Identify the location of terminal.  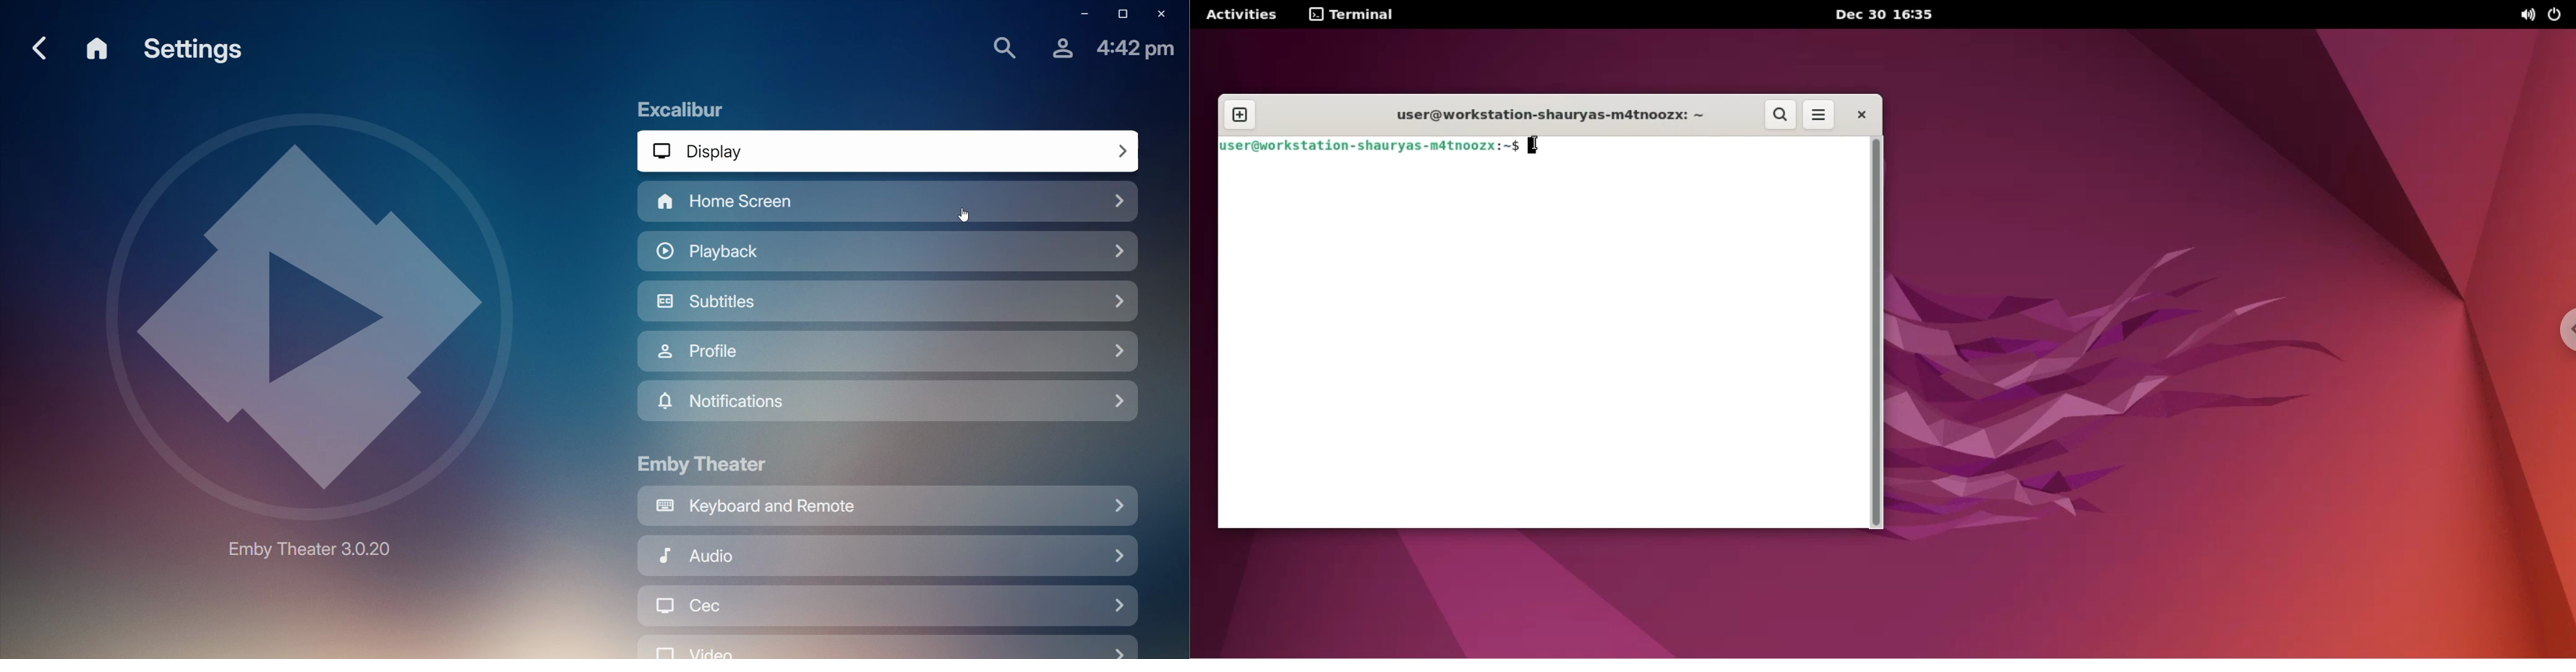
(1352, 14).